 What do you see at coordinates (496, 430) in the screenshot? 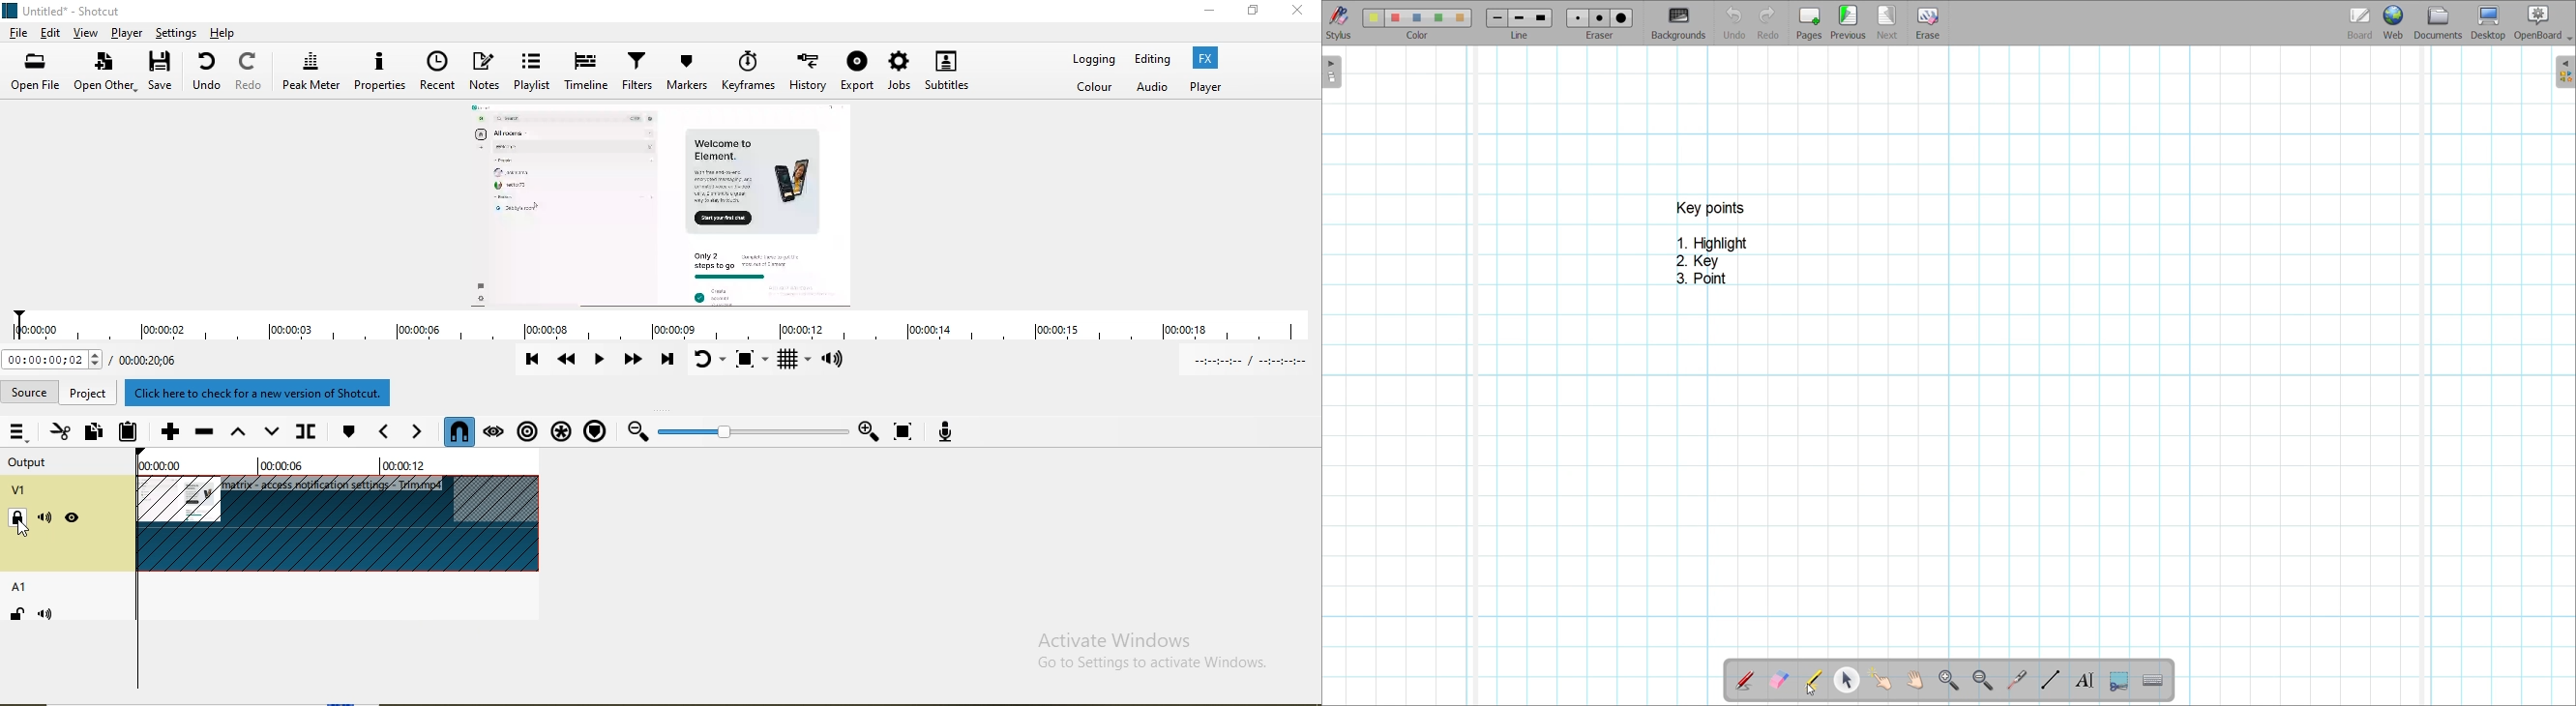
I see `Scrub while dragging` at bounding box center [496, 430].